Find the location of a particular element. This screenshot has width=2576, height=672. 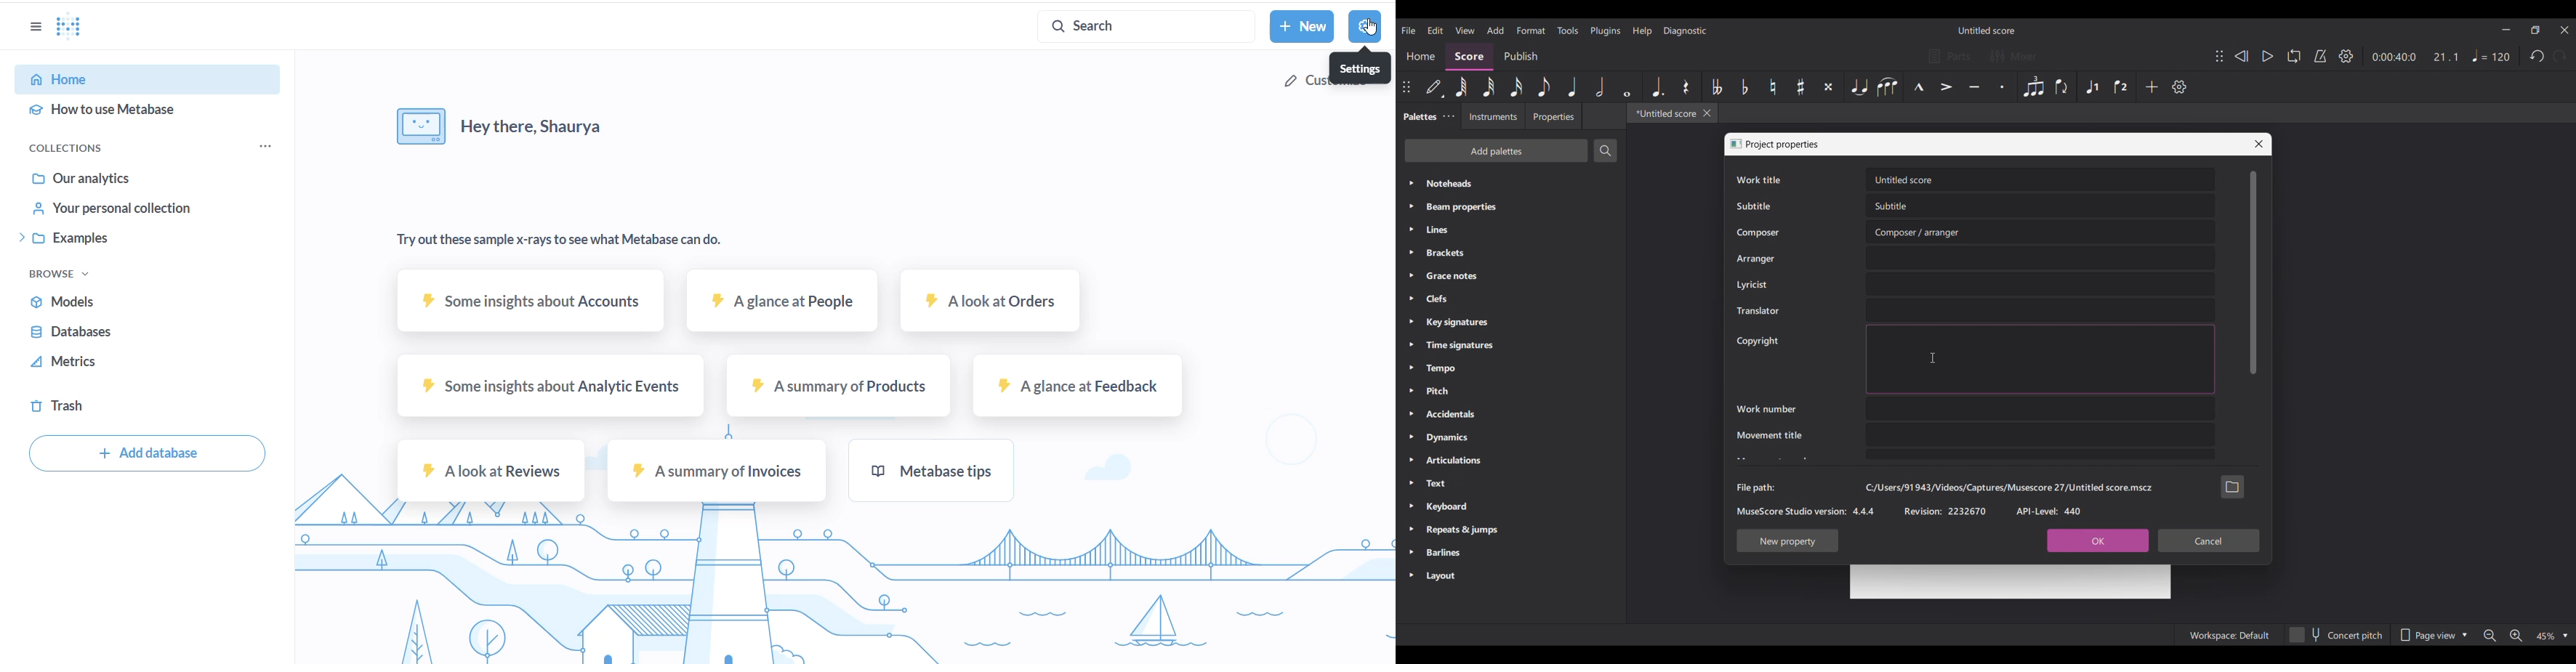

Marcato is located at coordinates (1919, 87).